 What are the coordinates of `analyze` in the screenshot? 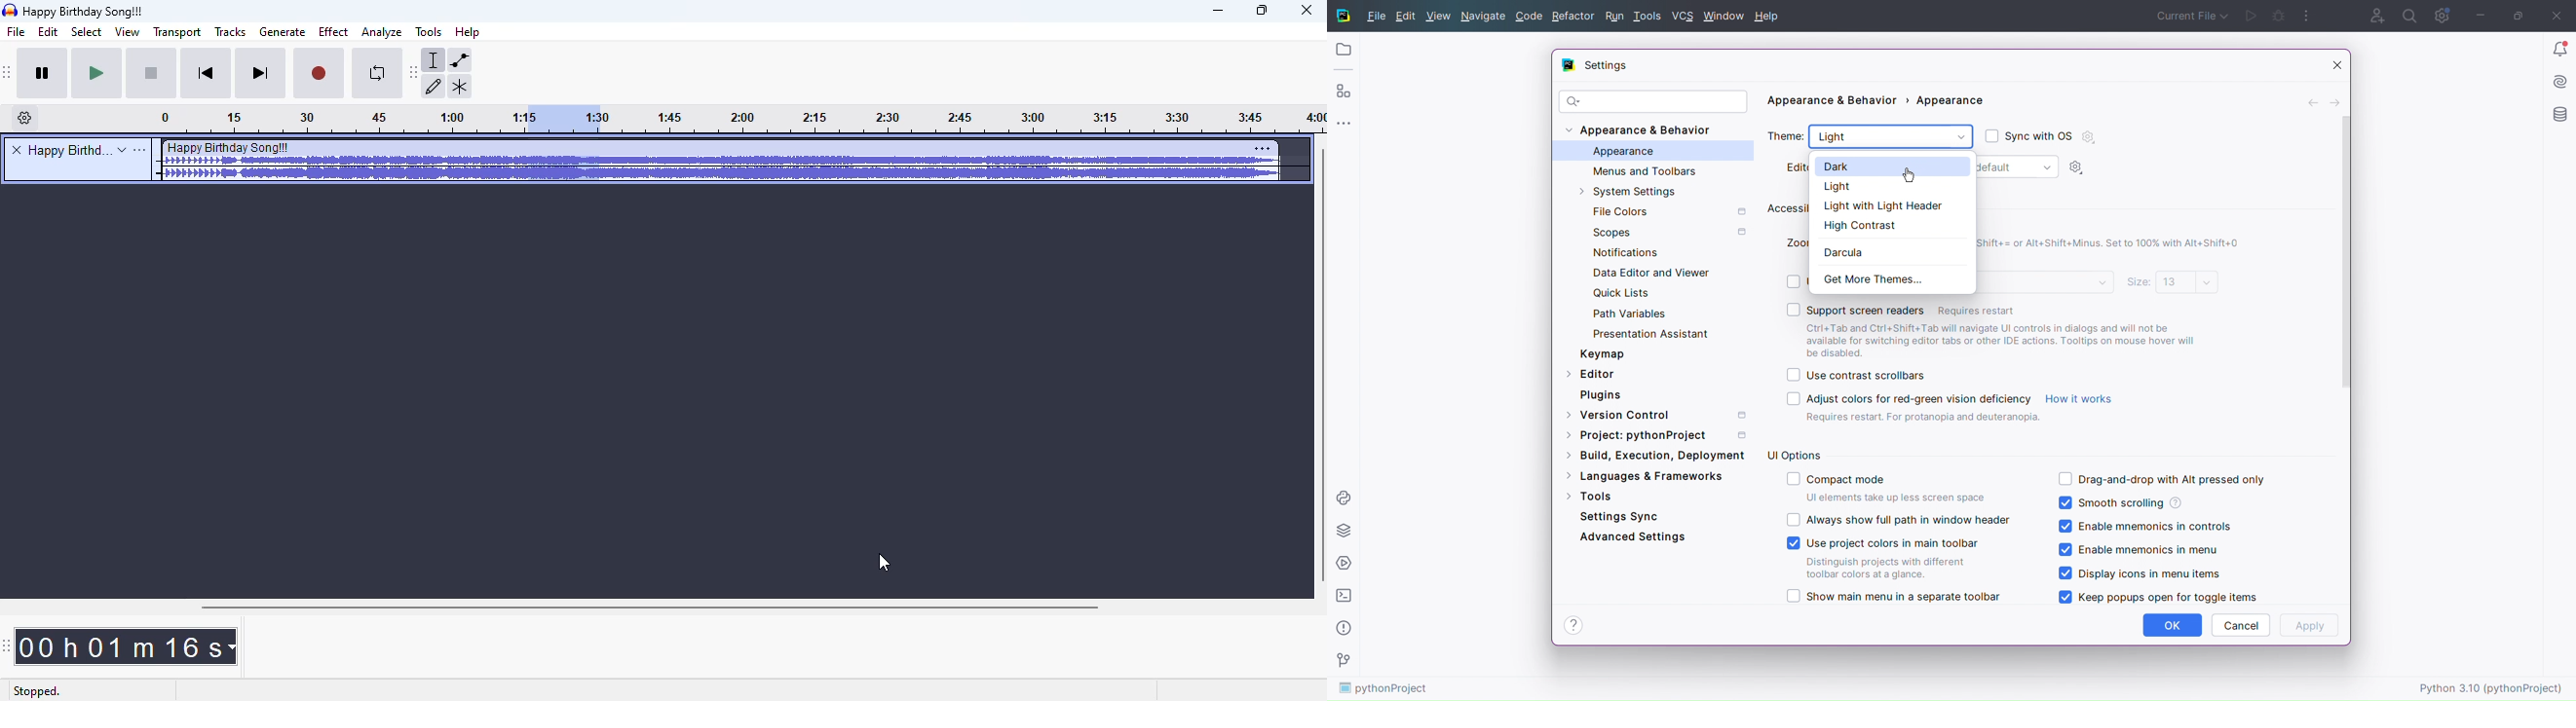 It's located at (382, 33).